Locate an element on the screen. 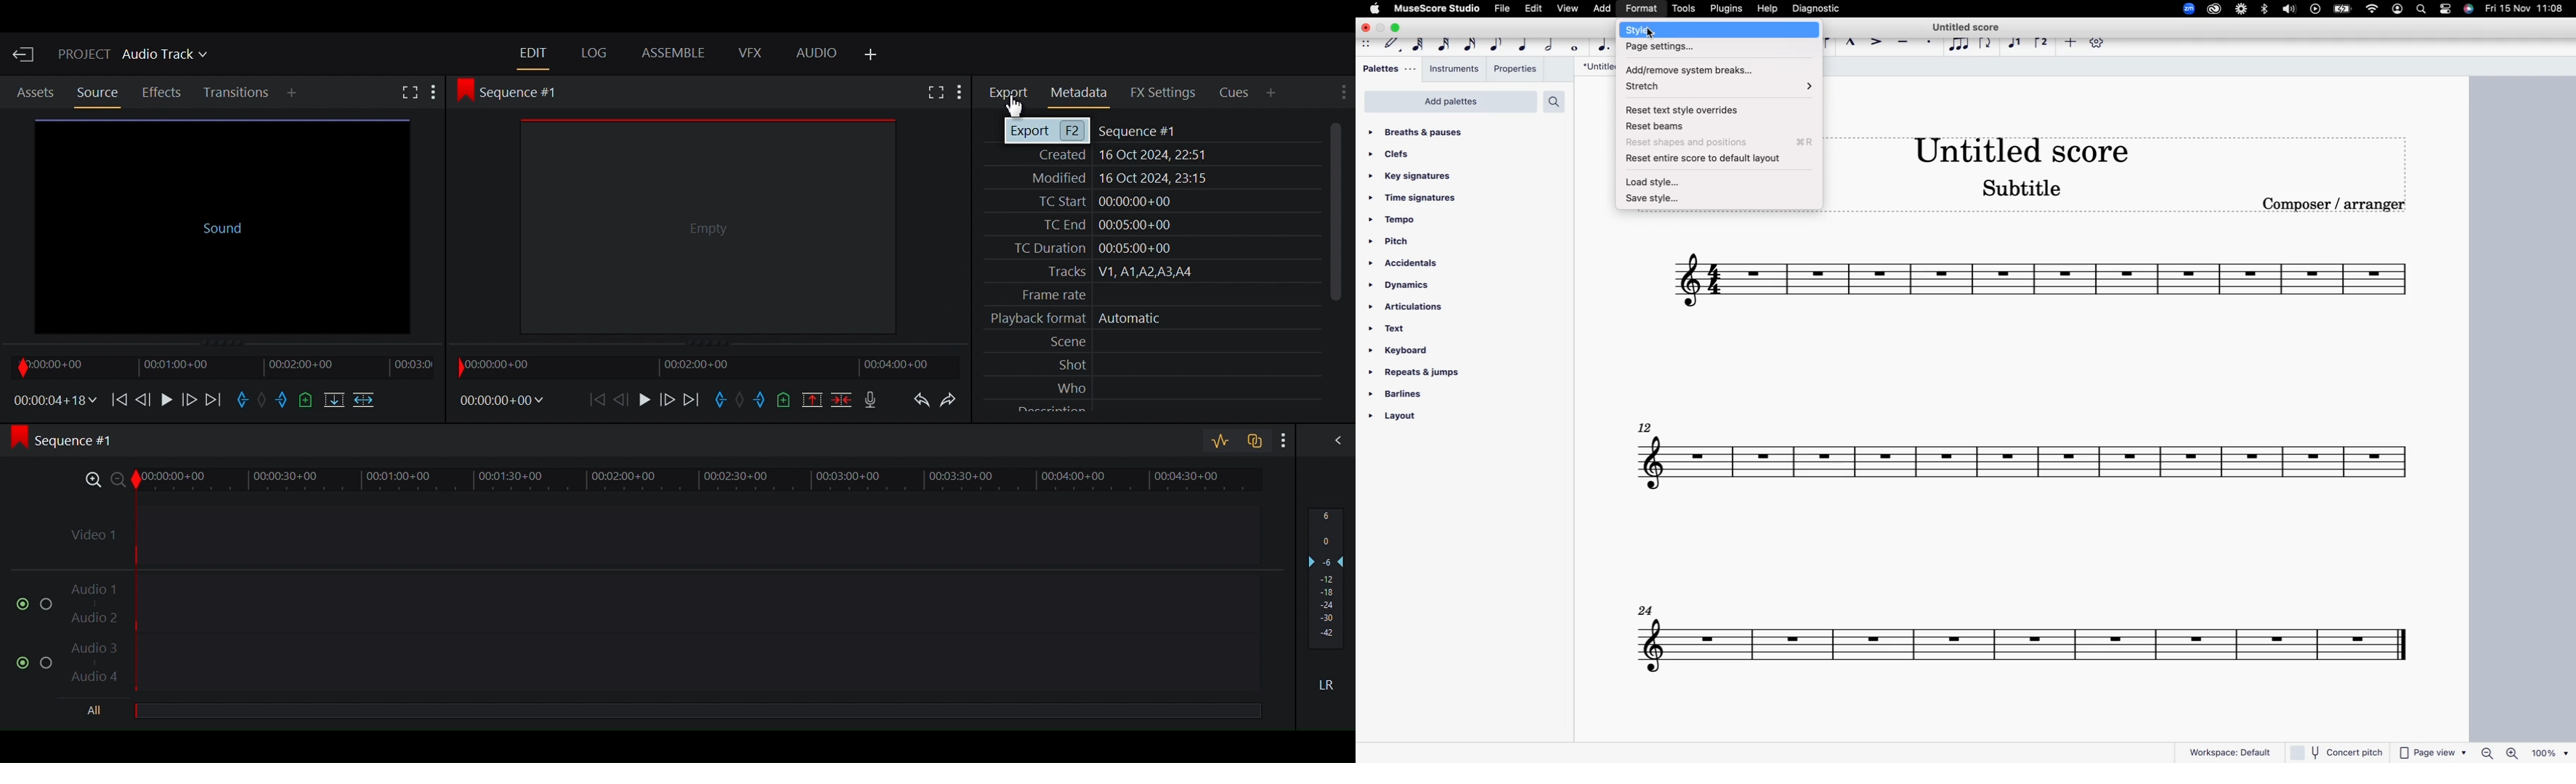  Show settings menu is located at coordinates (1341, 93).